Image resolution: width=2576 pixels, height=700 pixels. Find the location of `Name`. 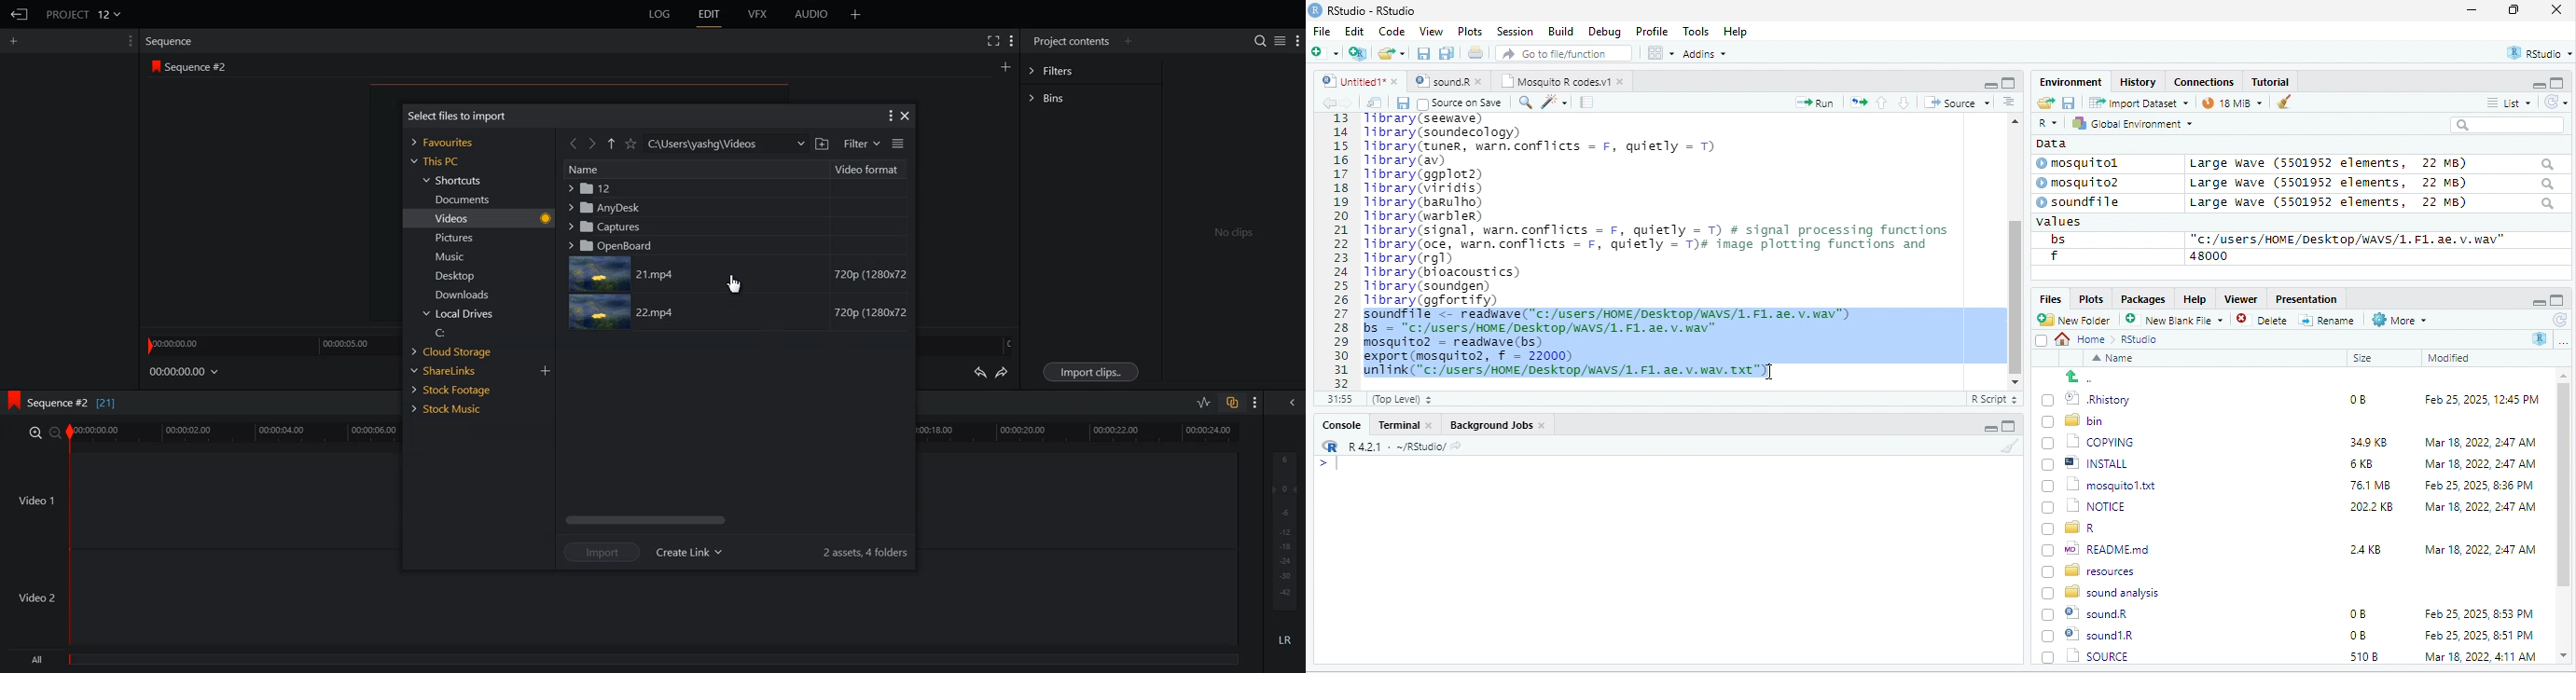

Name is located at coordinates (696, 170).